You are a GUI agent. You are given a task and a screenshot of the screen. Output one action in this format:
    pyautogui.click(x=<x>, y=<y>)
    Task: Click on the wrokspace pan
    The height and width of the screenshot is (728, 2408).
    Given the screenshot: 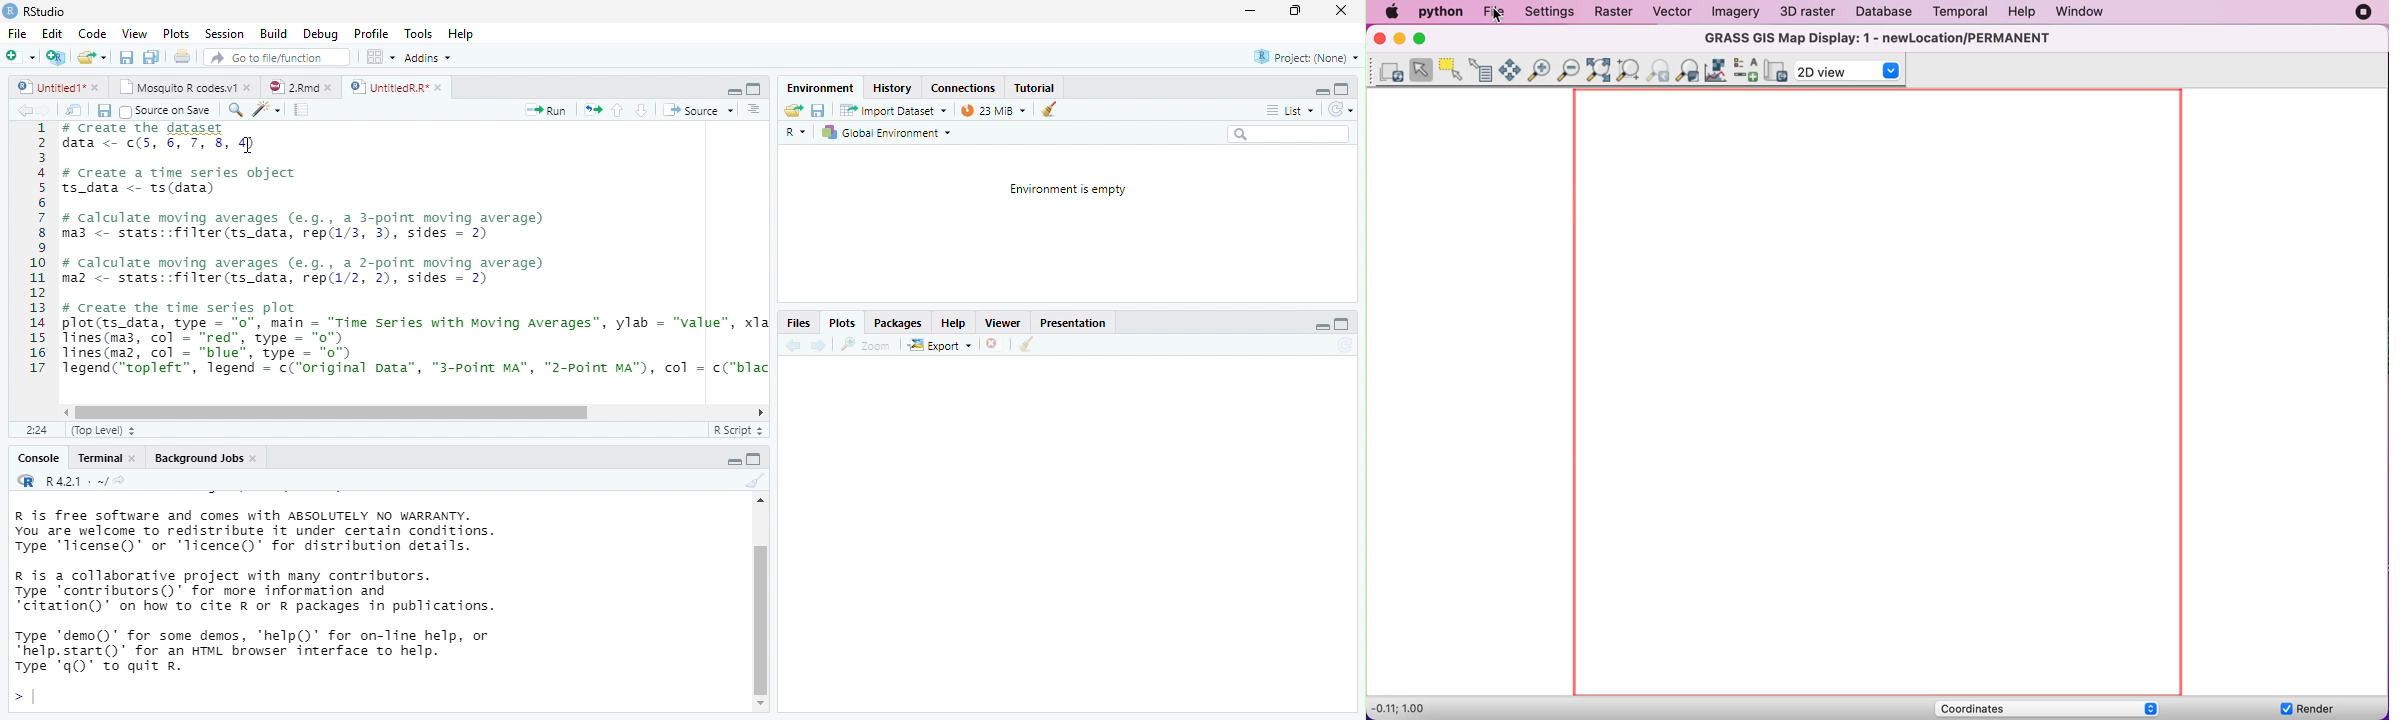 What is the action you would take?
    pyautogui.click(x=379, y=57)
    